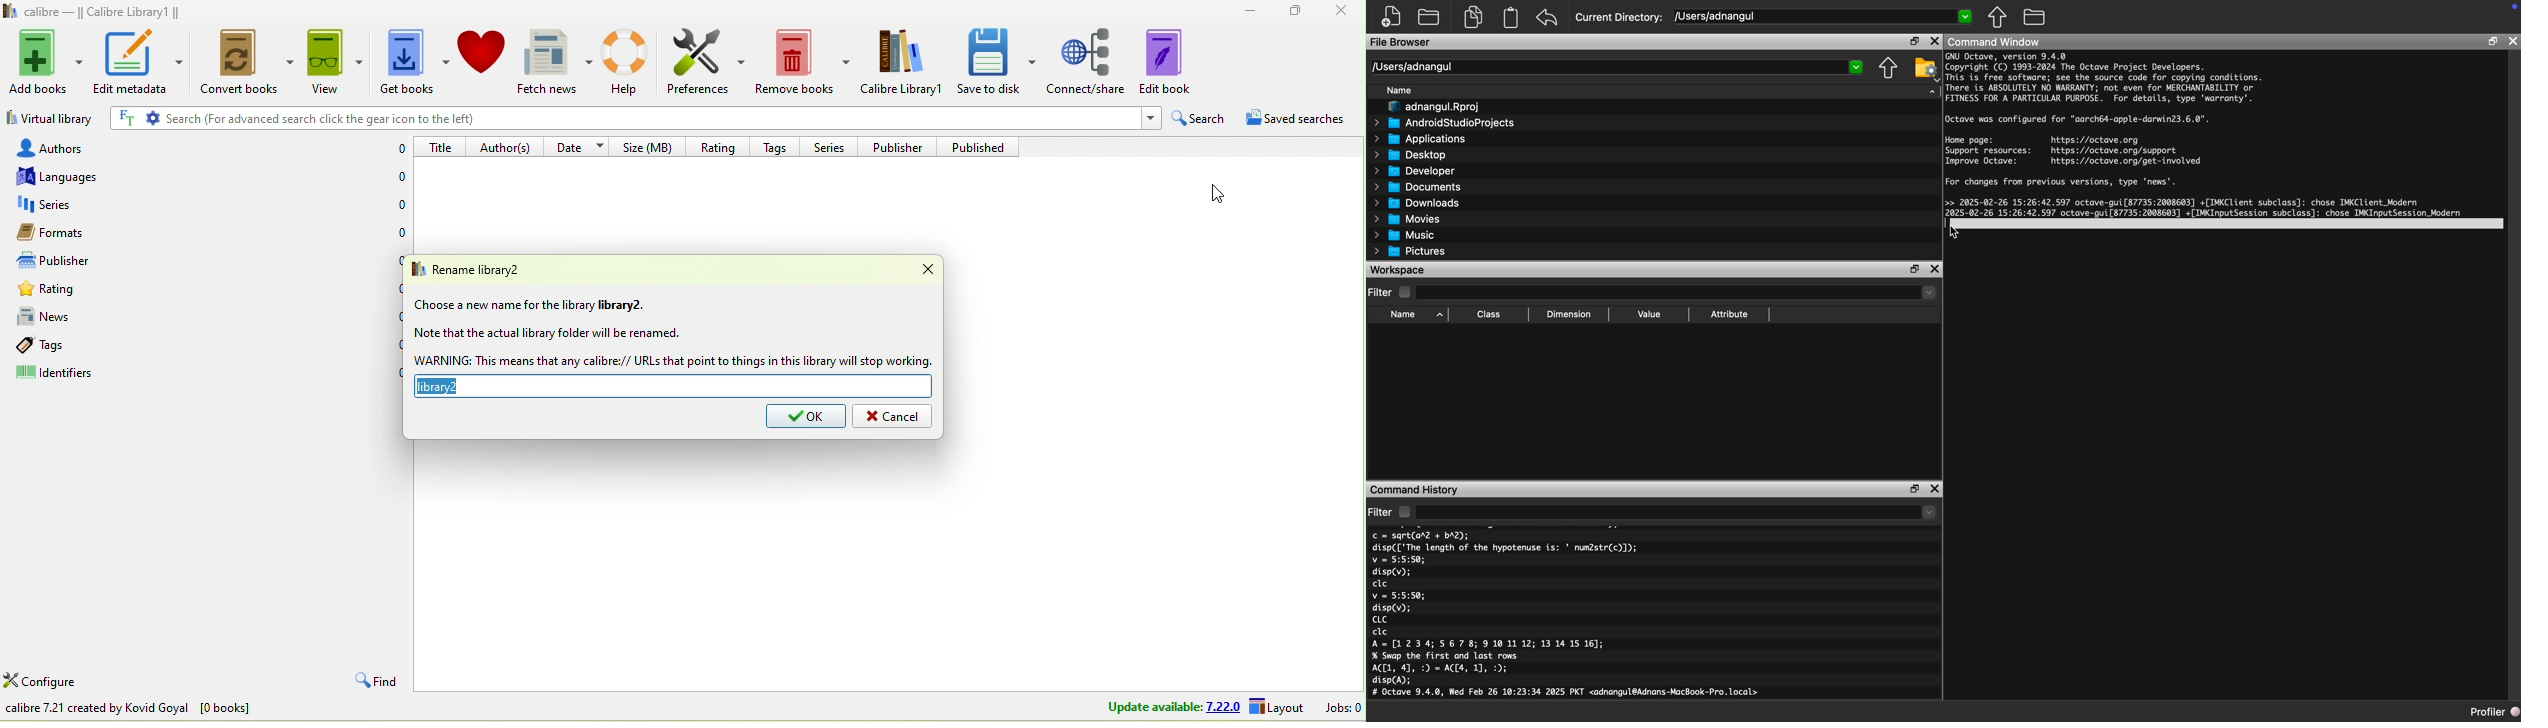 Image resolution: width=2548 pixels, height=728 pixels. What do you see at coordinates (806, 417) in the screenshot?
I see `ok` at bounding box center [806, 417].